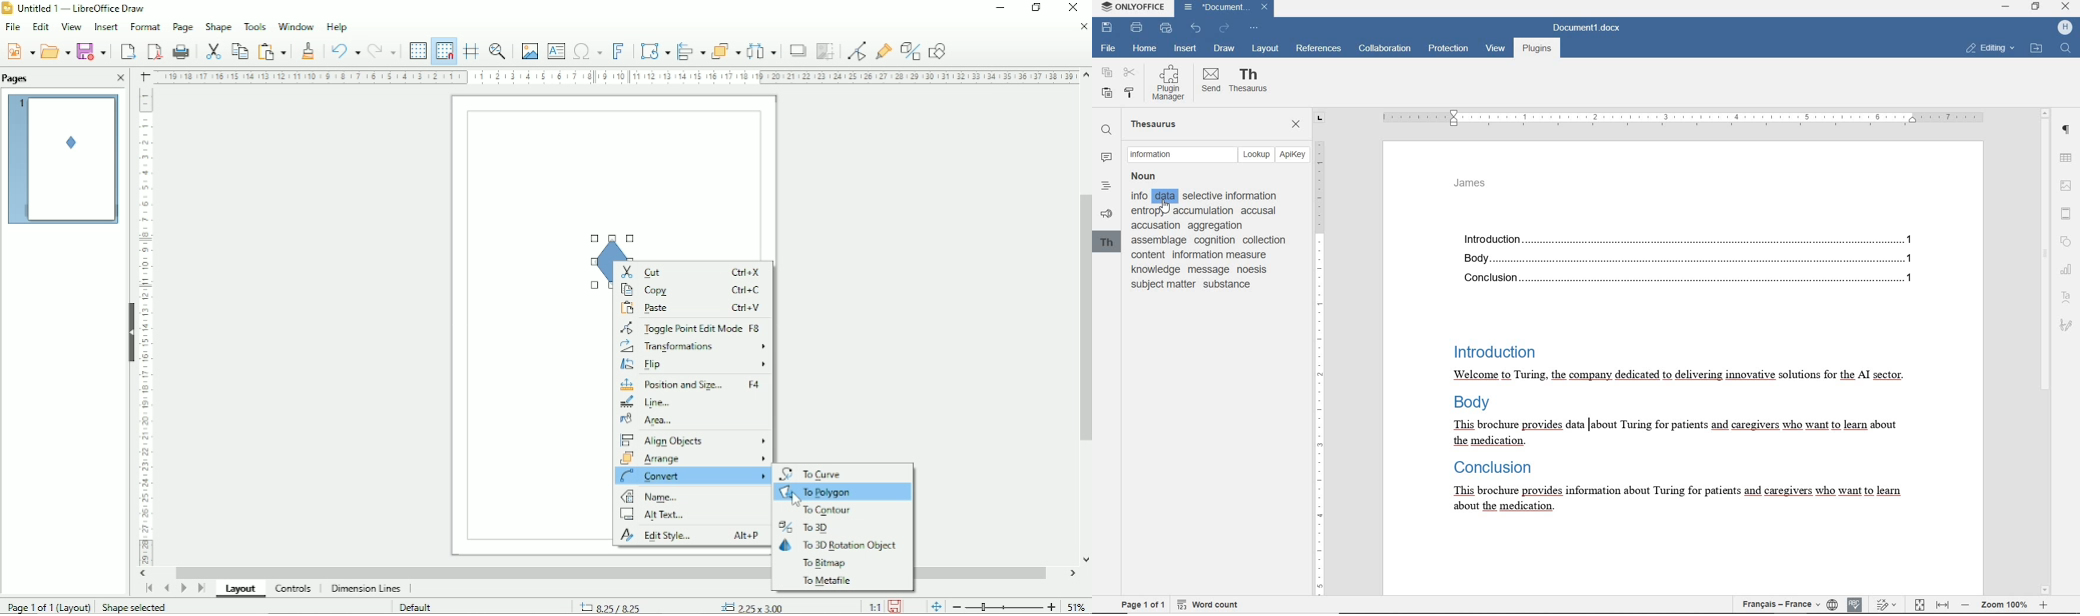 The image size is (2100, 616). What do you see at coordinates (898, 606) in the screenshot?
I see `Save` at bounding box center [898, 606].